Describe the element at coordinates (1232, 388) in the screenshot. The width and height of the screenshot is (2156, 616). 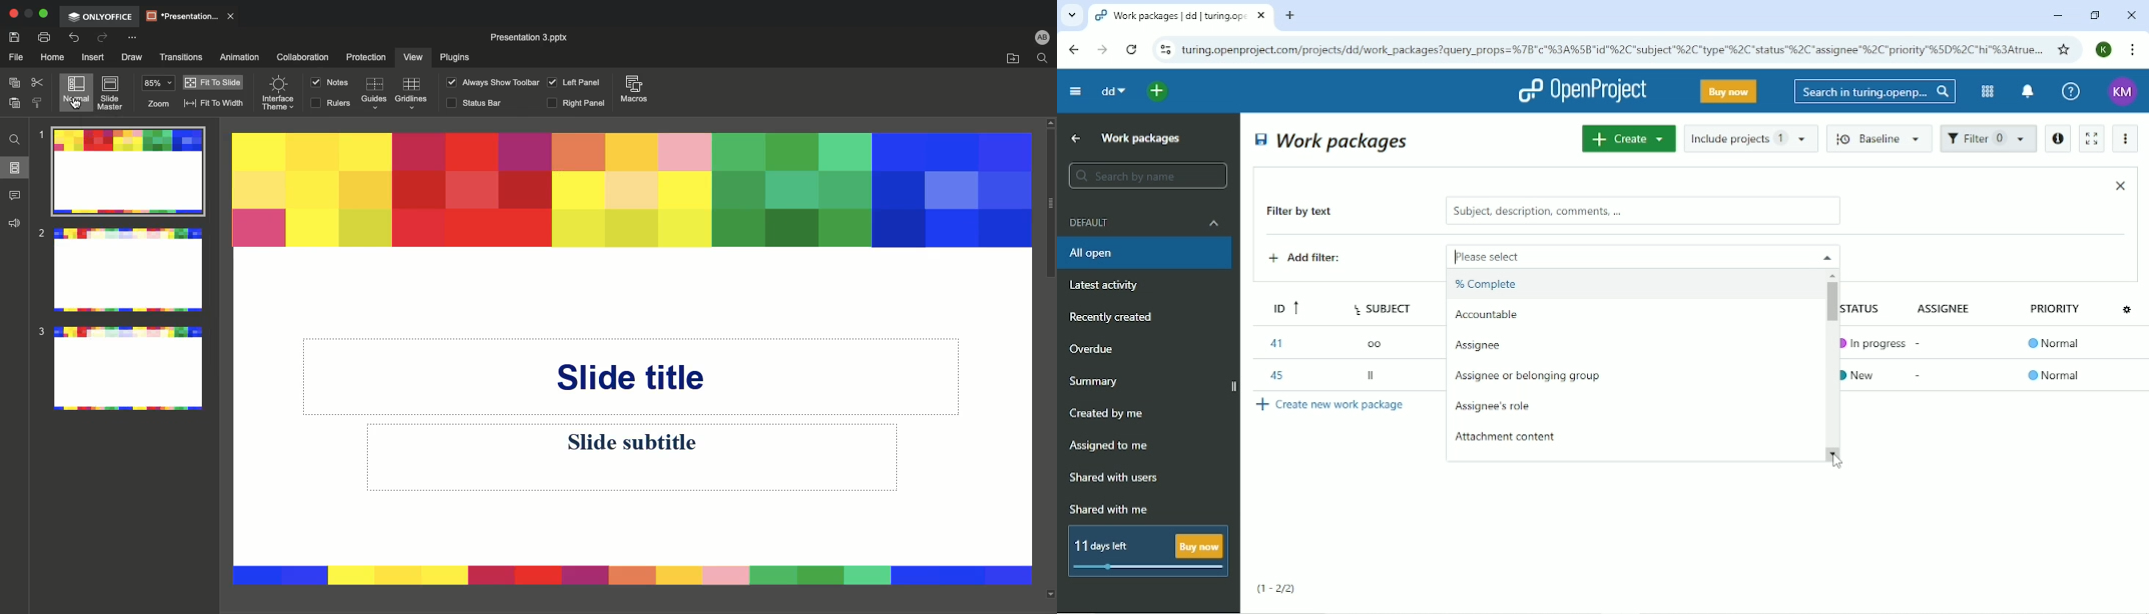
I see `close side bar` at that location.